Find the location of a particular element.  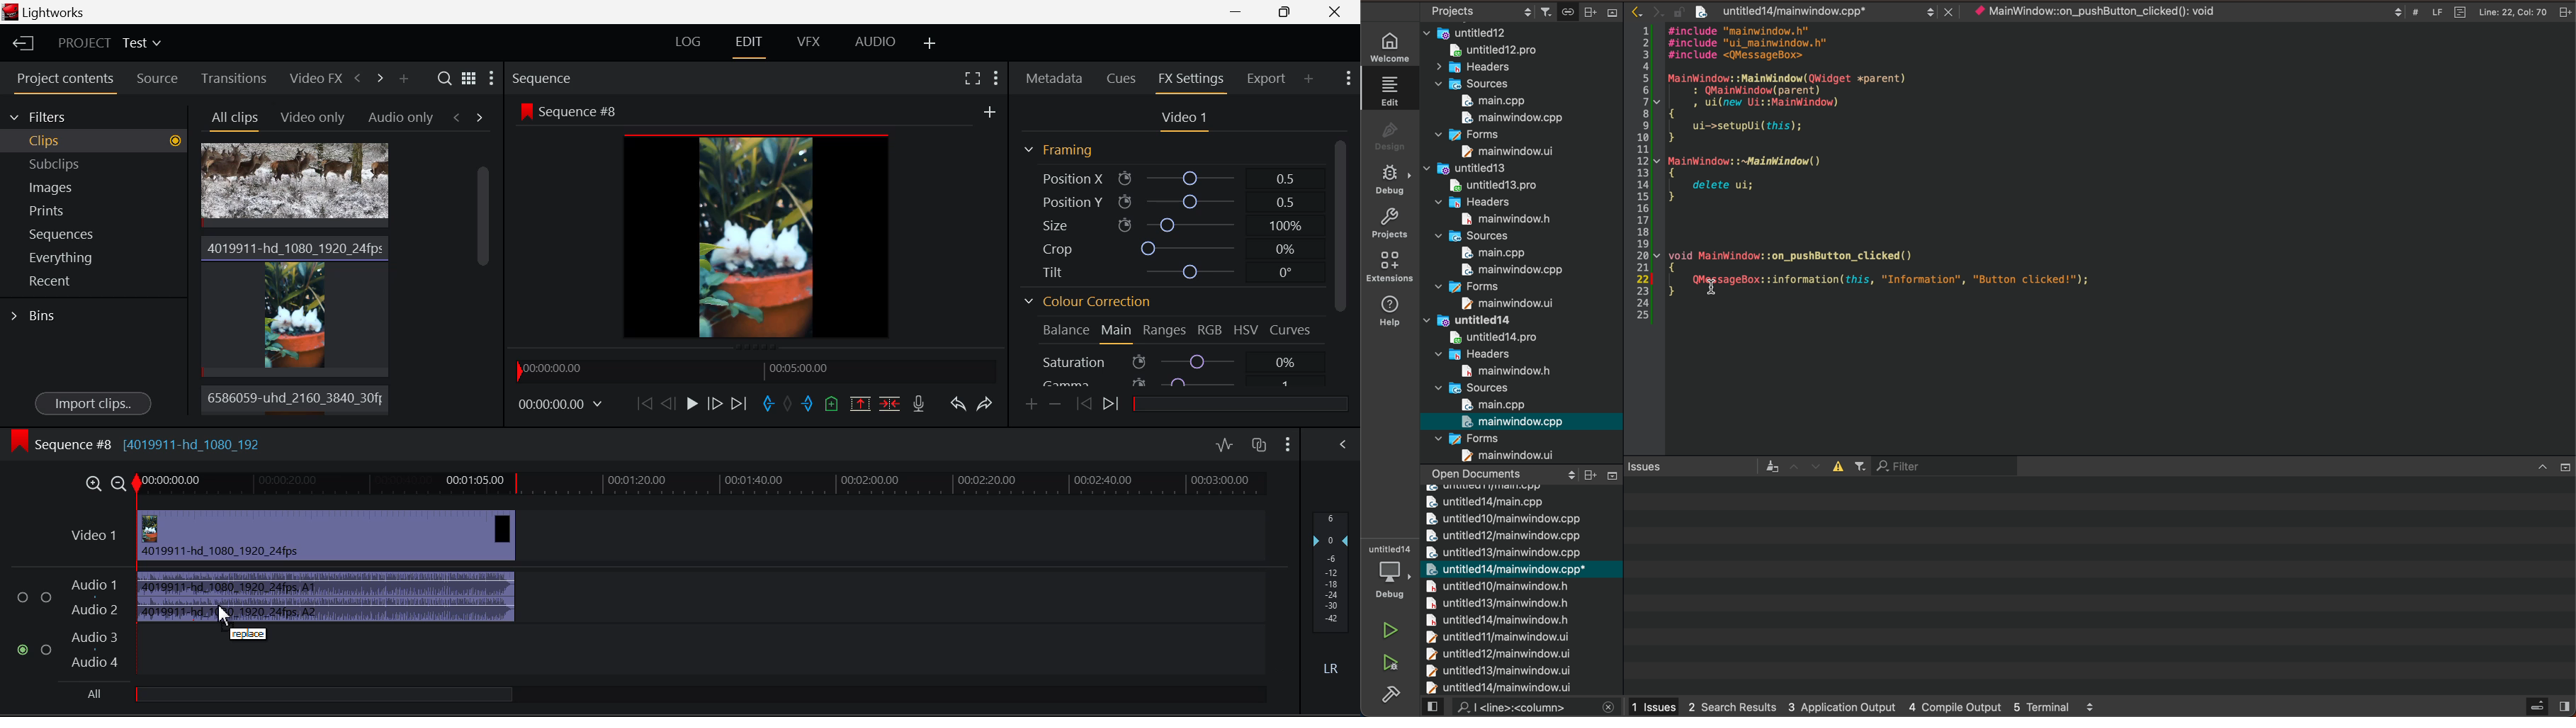

close bar is located at coordinates (1599, 12).